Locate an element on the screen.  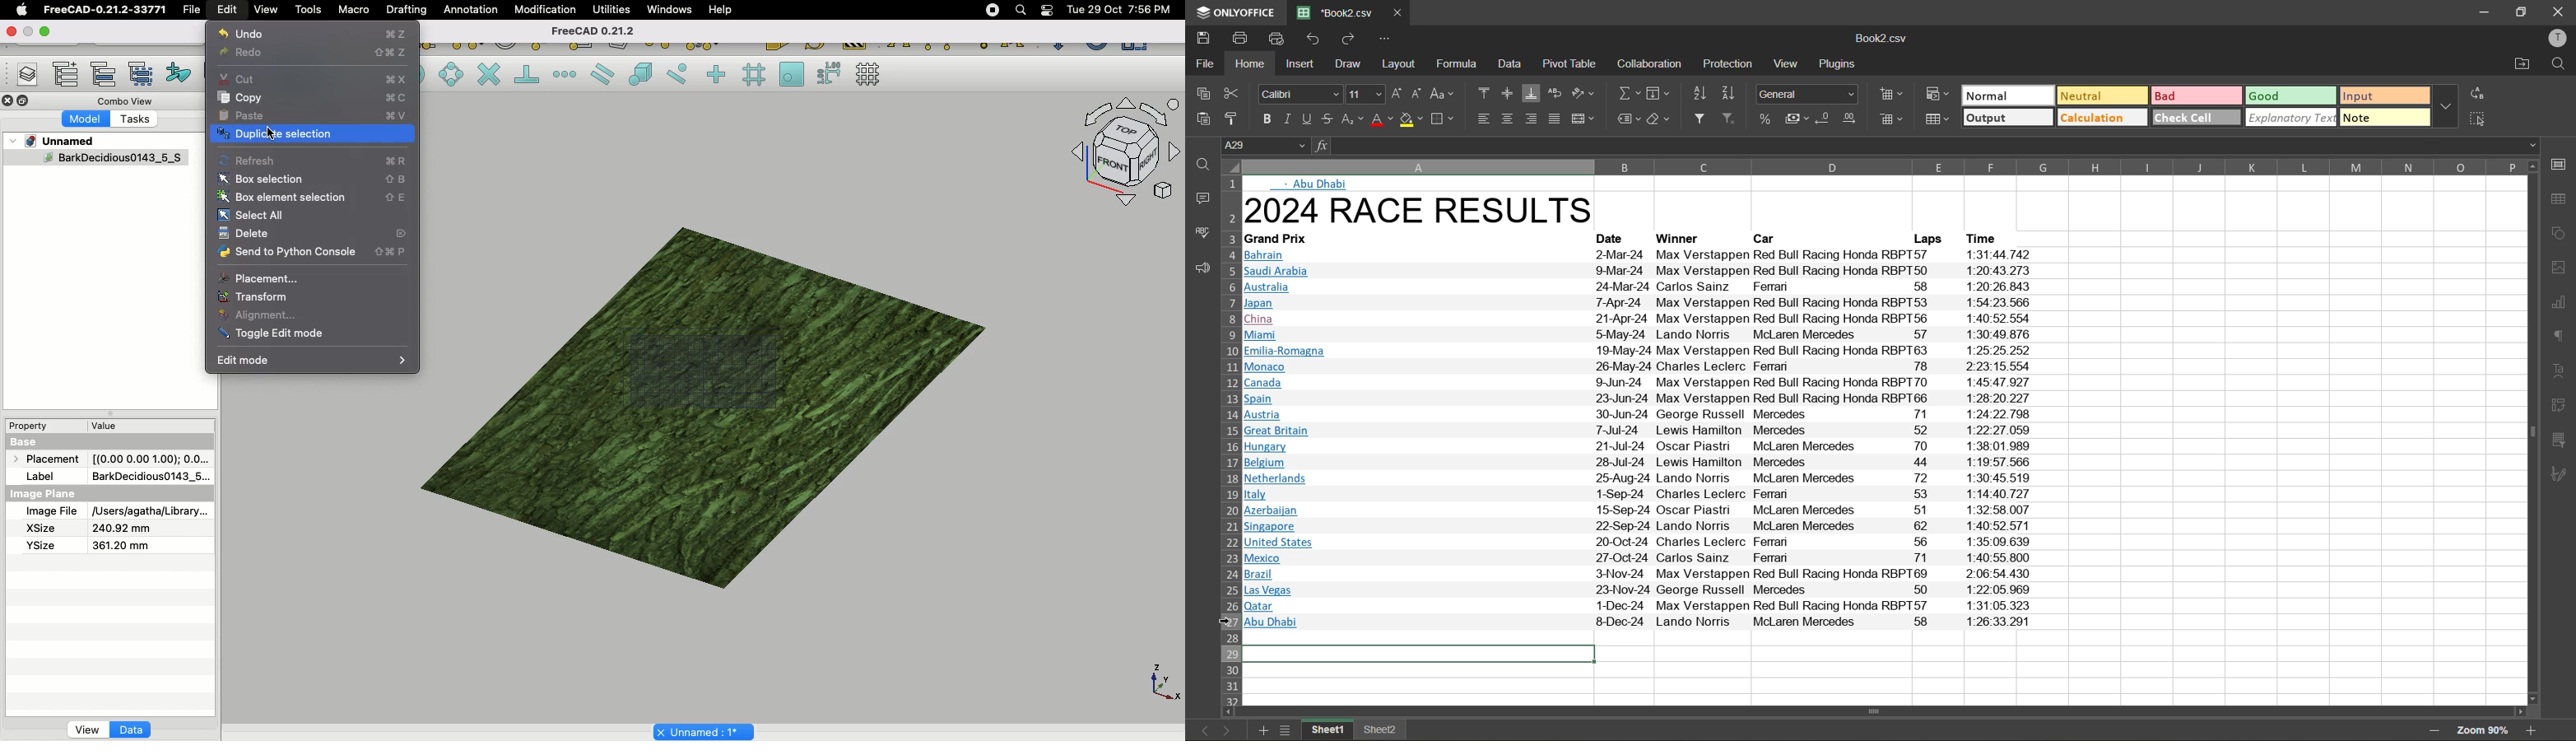
text info is located at coordinates (1643, 479).